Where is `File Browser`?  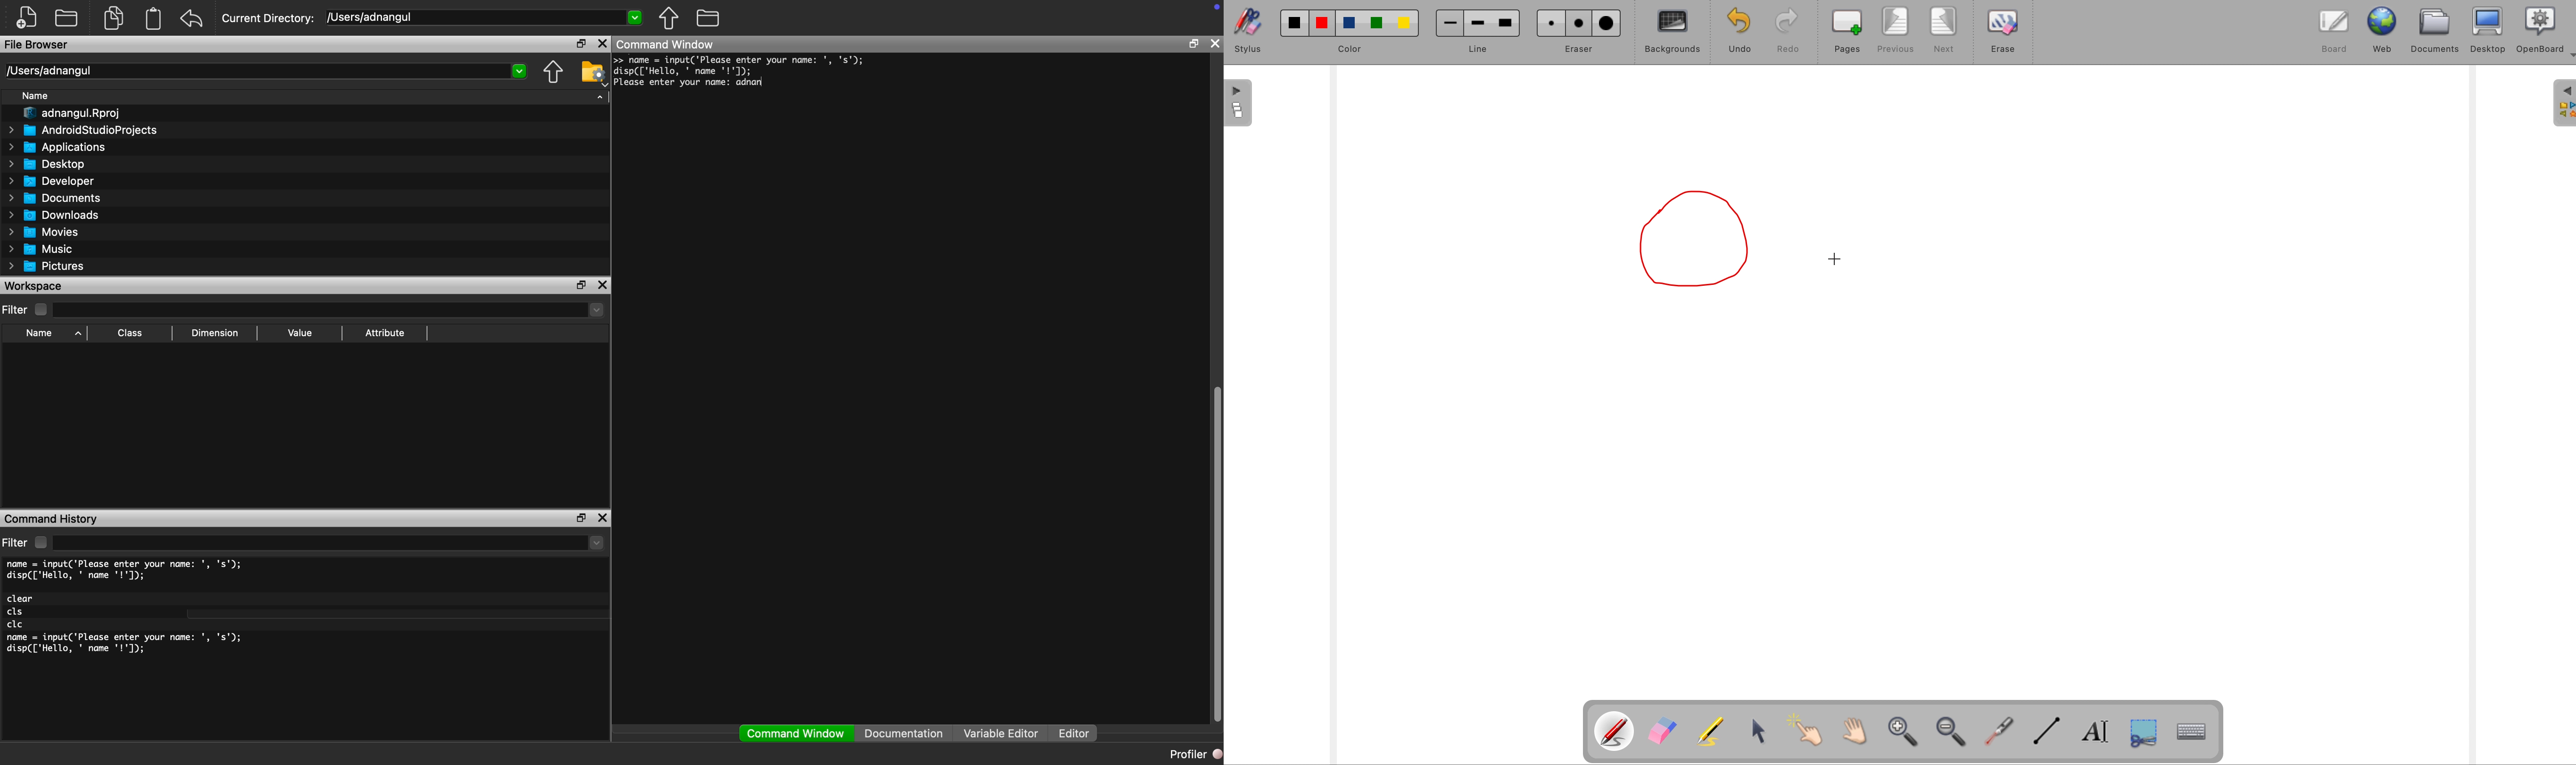 File Browser is located at coordinates (37, 44).